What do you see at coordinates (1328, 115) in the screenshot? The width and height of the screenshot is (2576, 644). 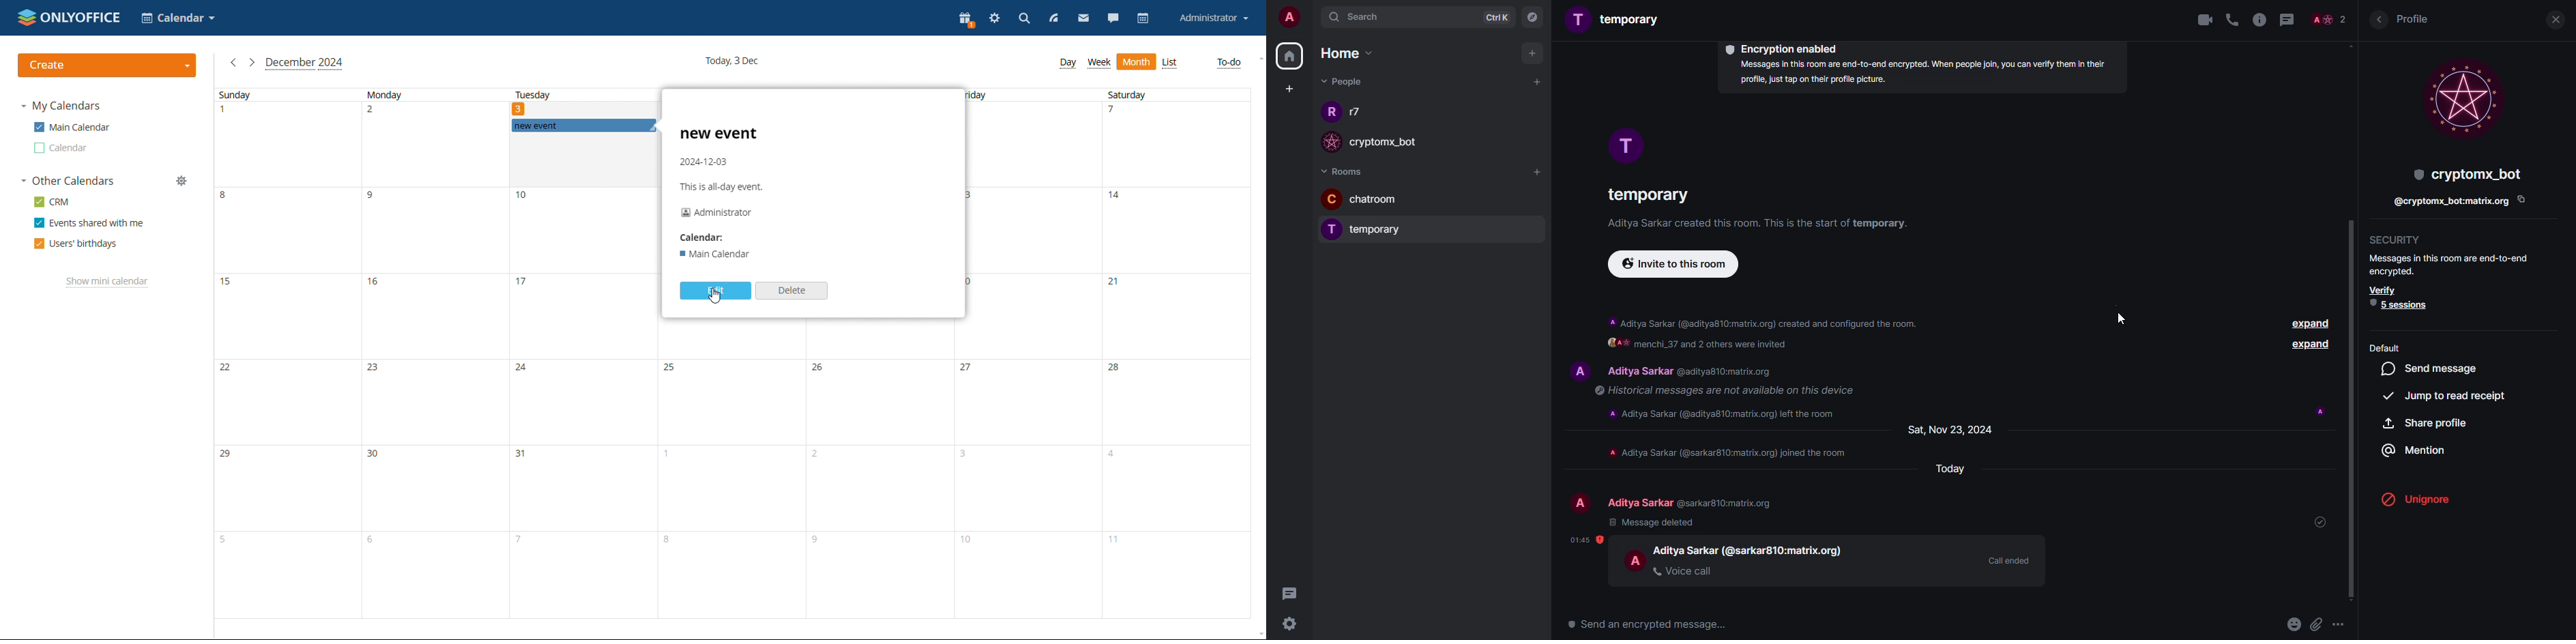 I see `profile` at bounding box center [1328, 115].